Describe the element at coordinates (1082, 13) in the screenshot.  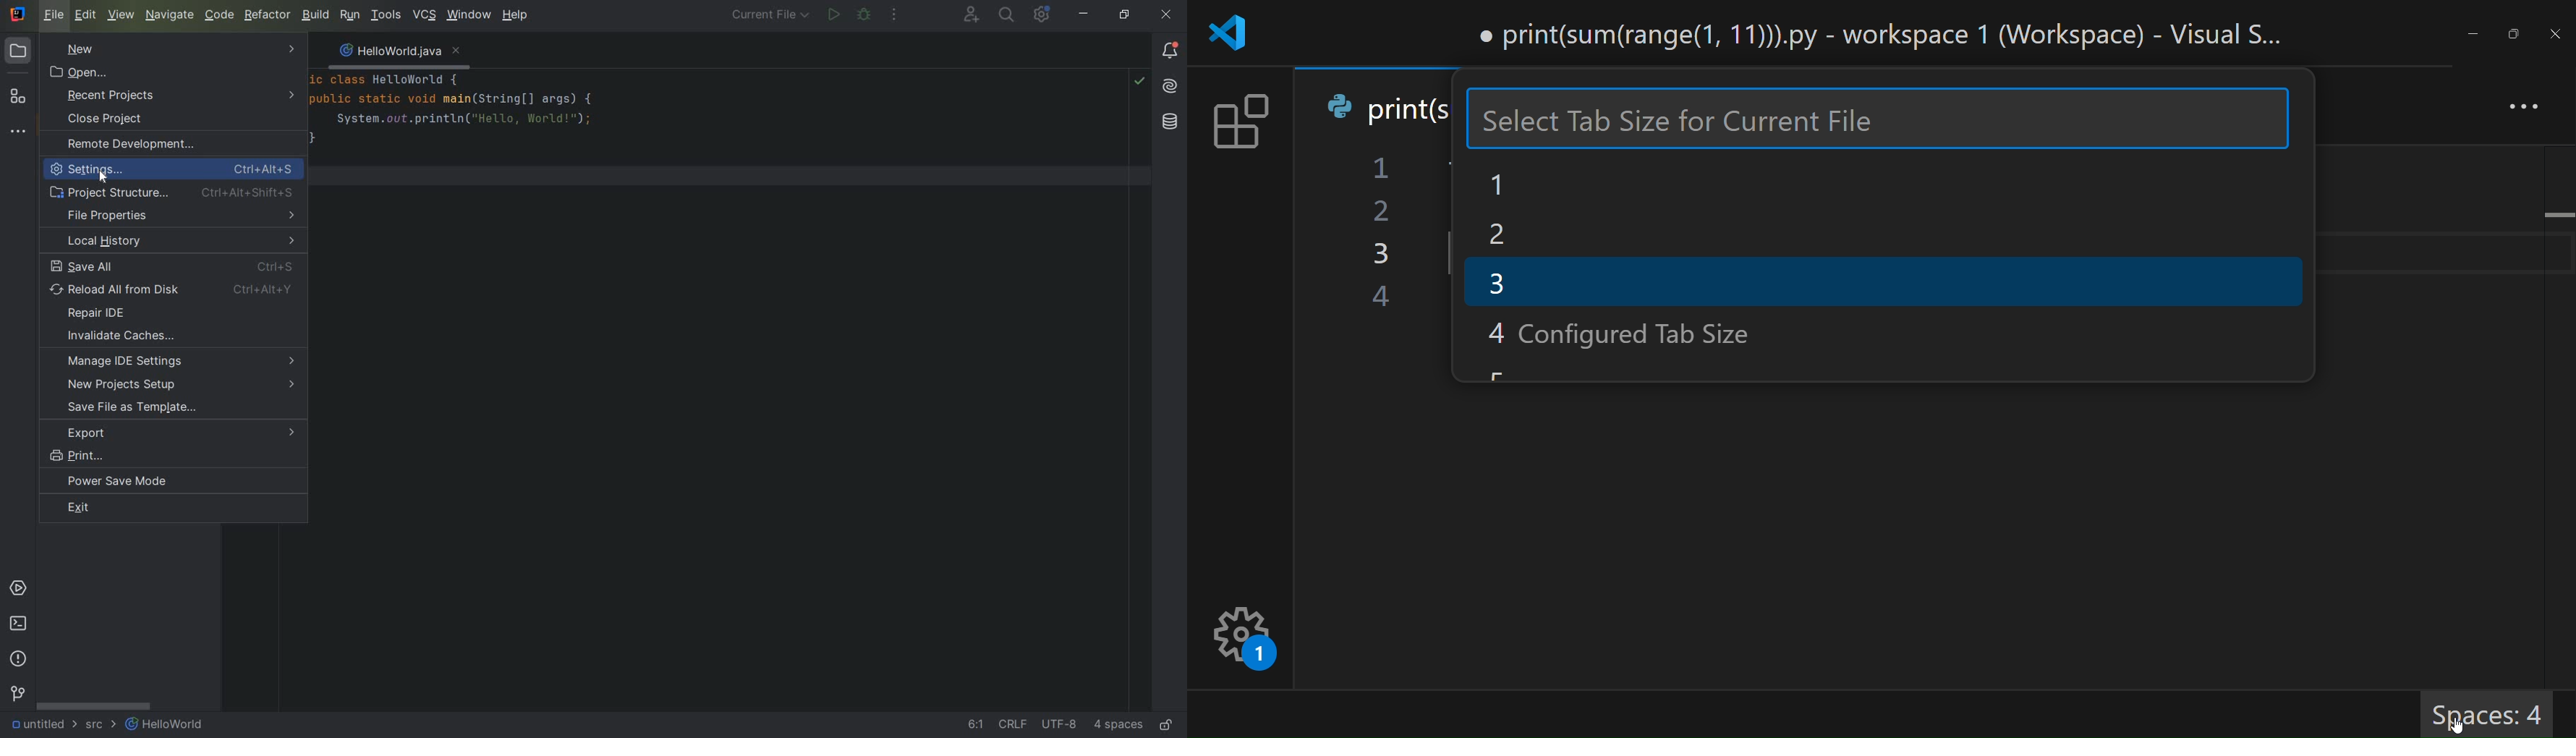
I see `minimize` at that location.